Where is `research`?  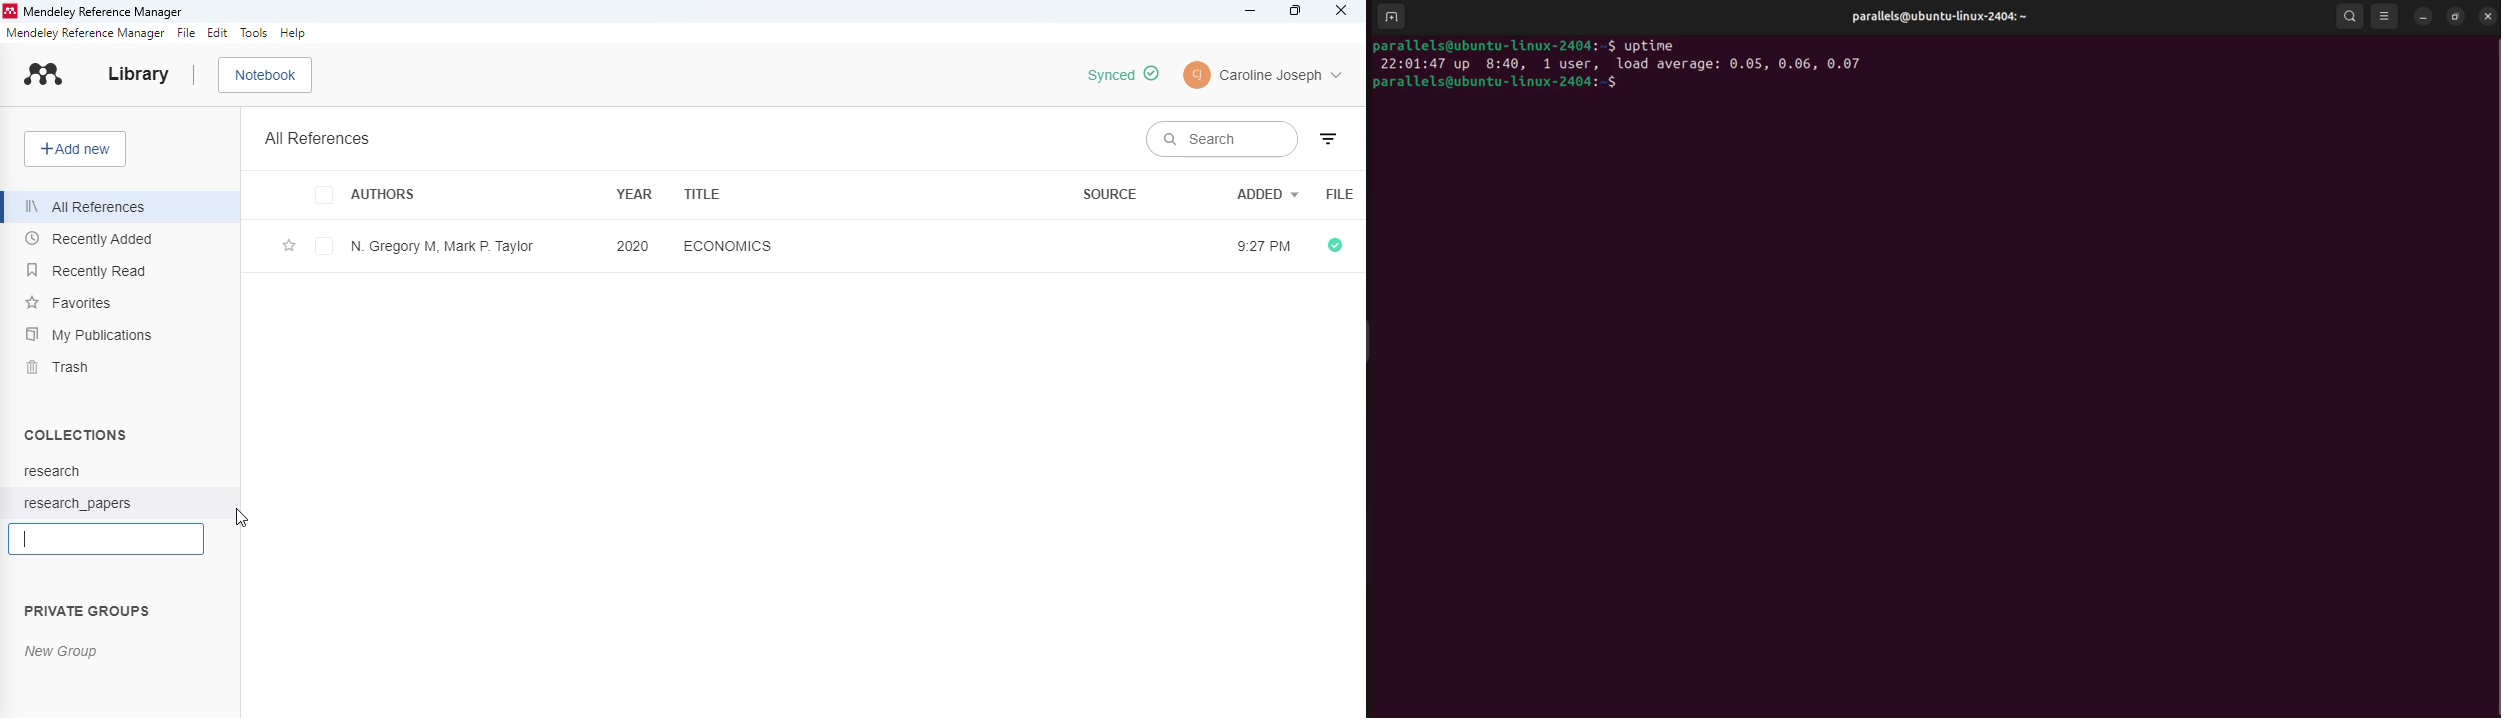 research is located at coordinates (52, 471).